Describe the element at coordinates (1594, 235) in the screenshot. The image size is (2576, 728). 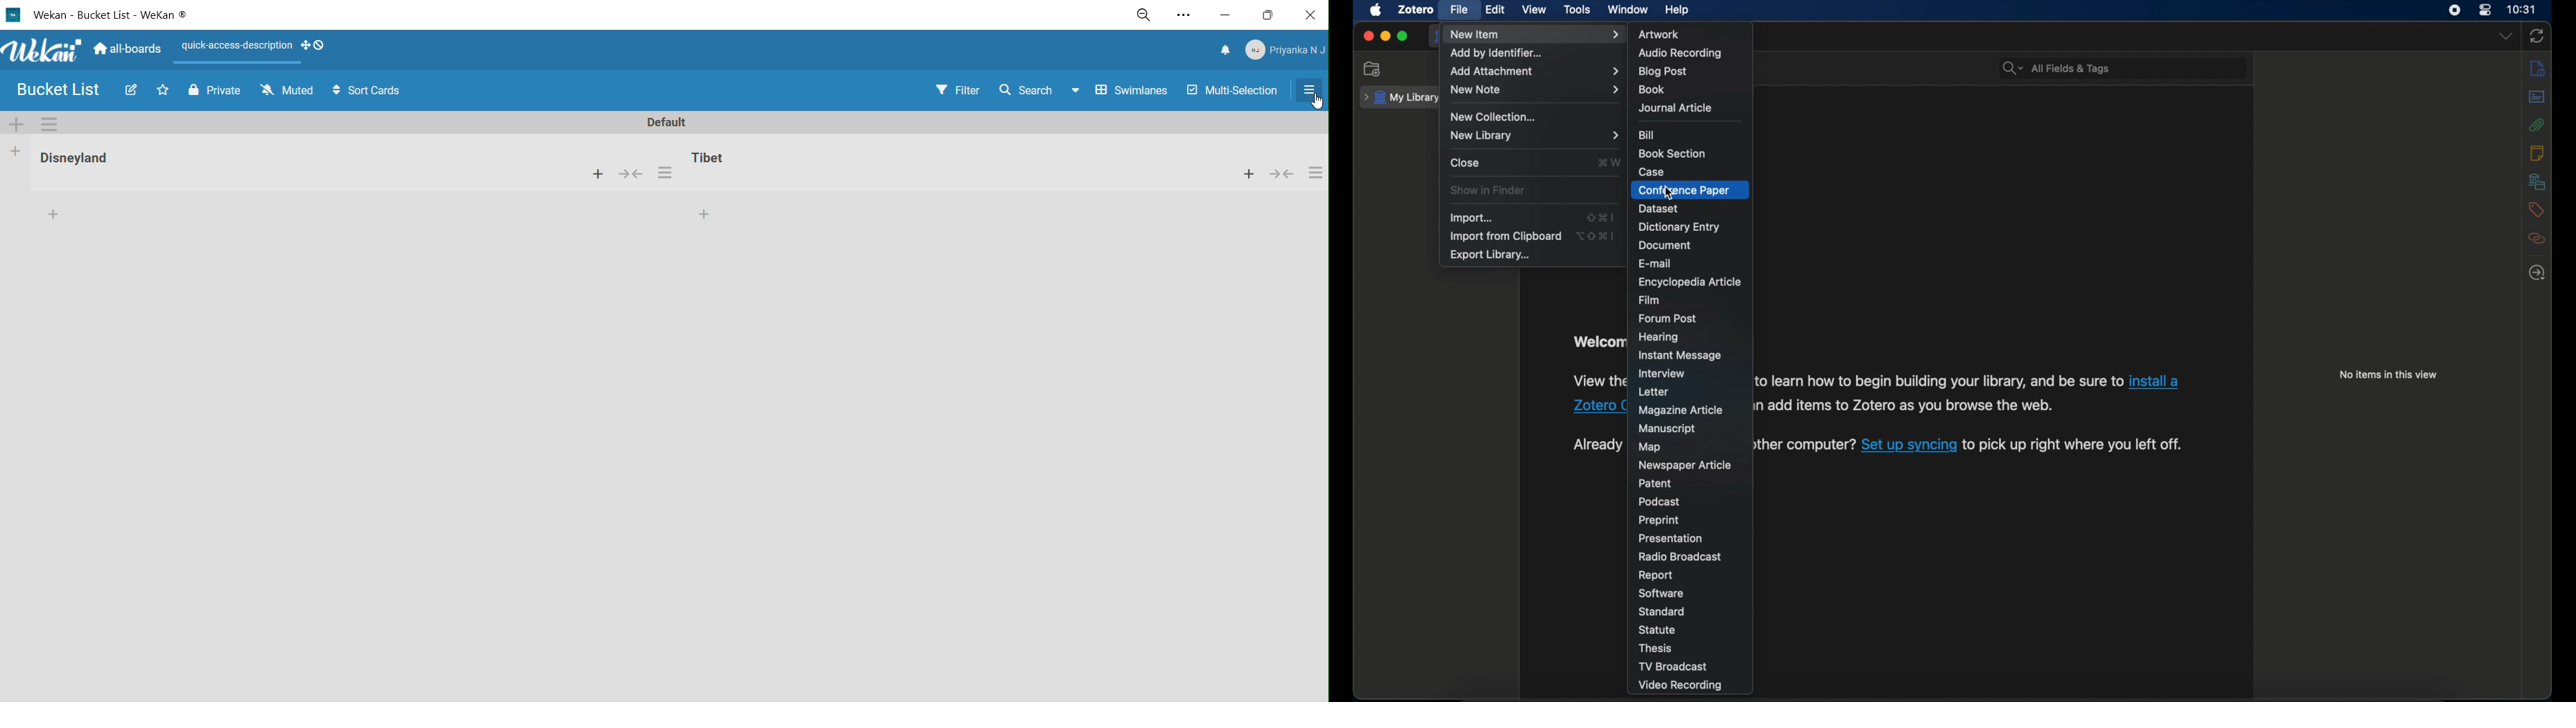
I see `shortcut` at that location.